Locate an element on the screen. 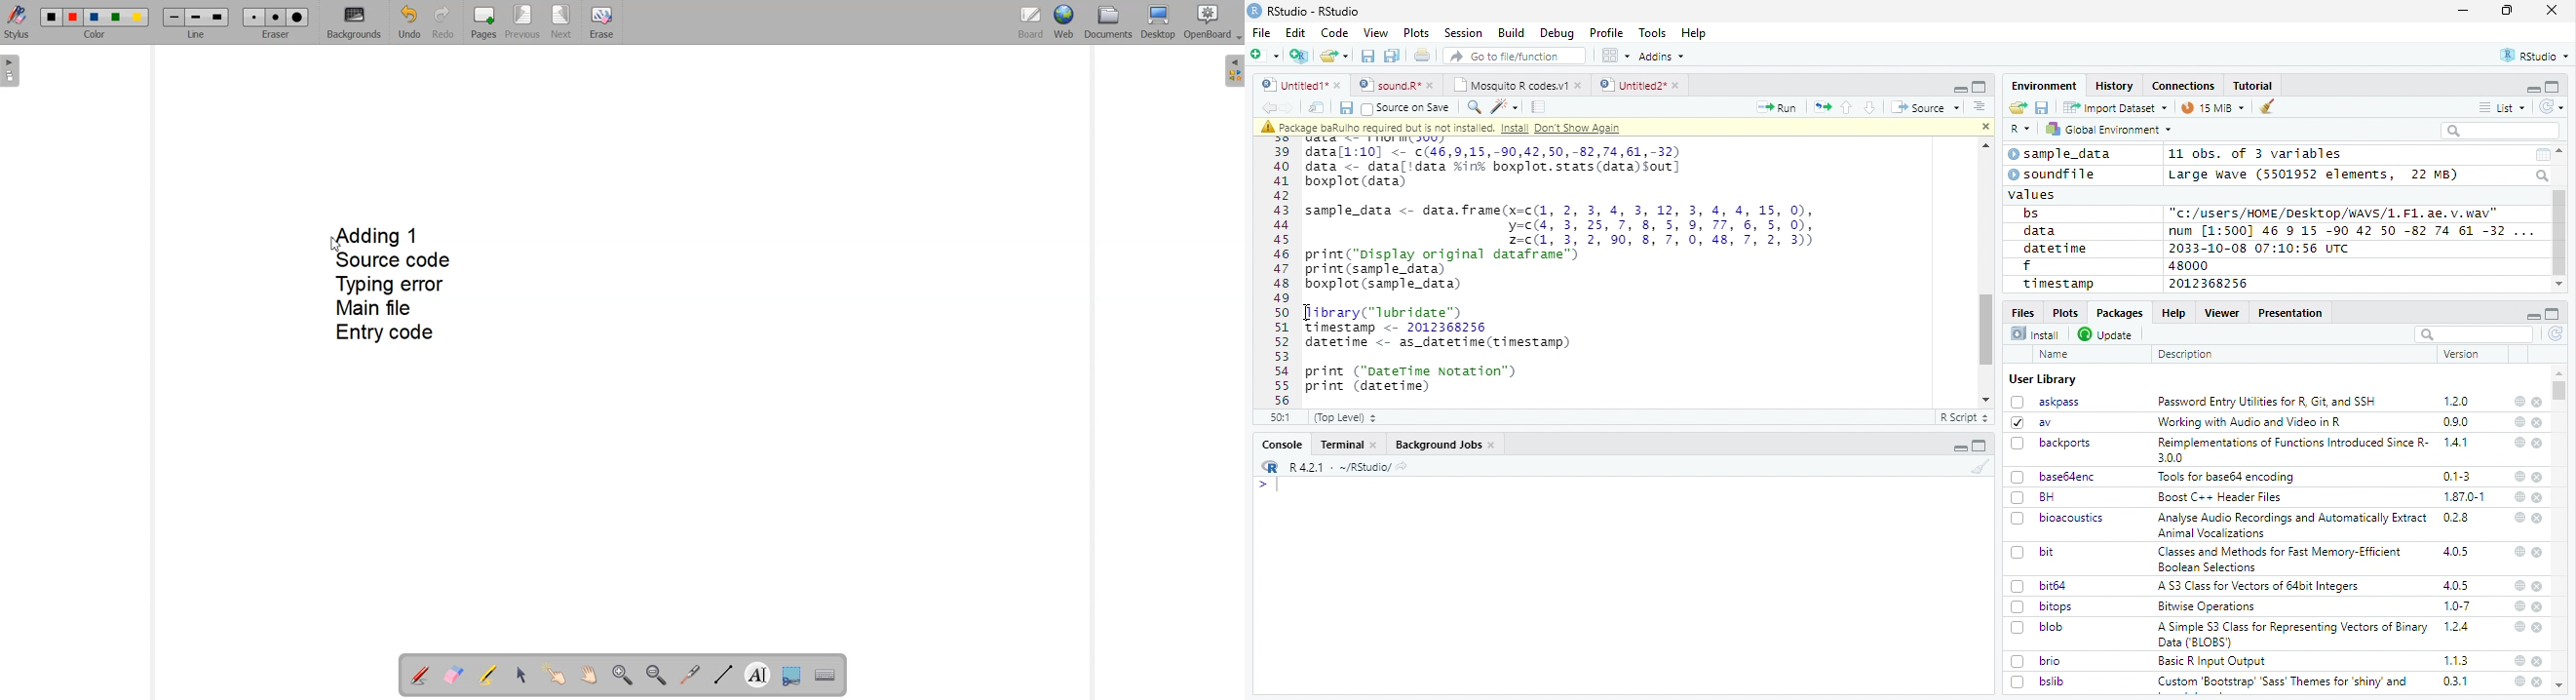 This screenshot has height=700, width=2576. Console is located at coordinates (1282, 445).